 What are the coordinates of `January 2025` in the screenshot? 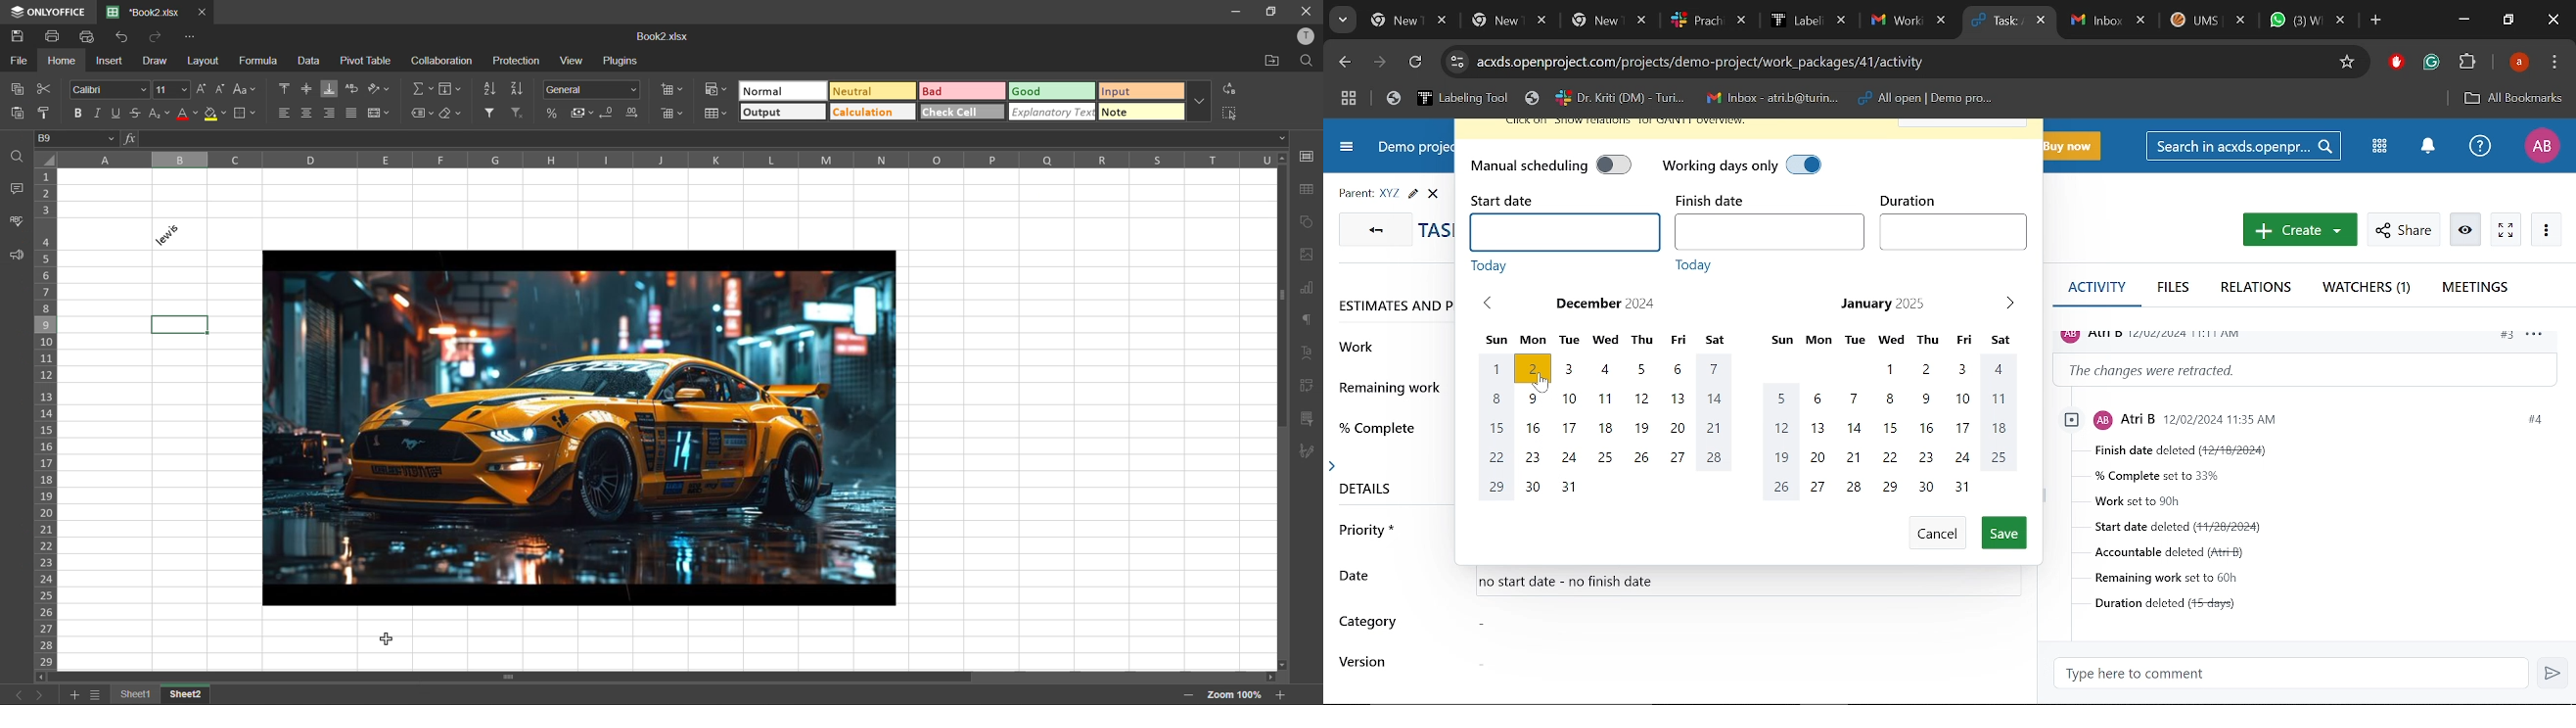 It's located at (1882, 302).